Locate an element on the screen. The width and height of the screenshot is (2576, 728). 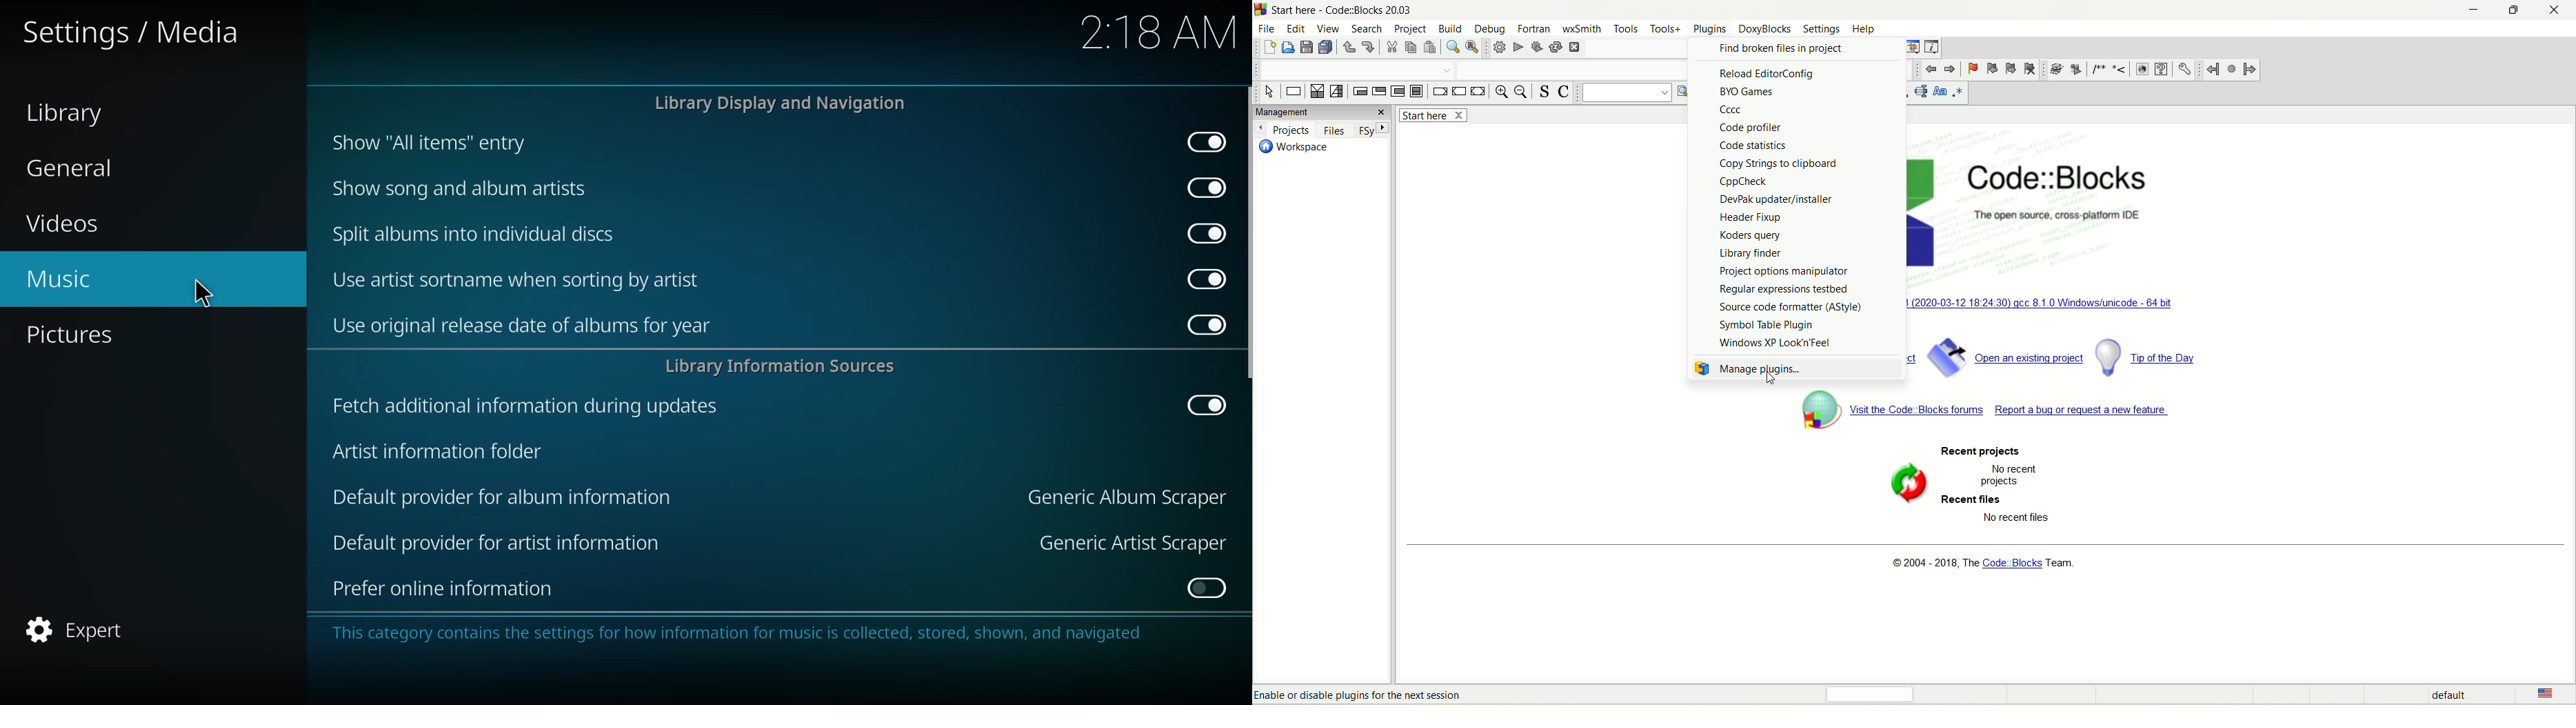
info is located at coordinates (743, 633).